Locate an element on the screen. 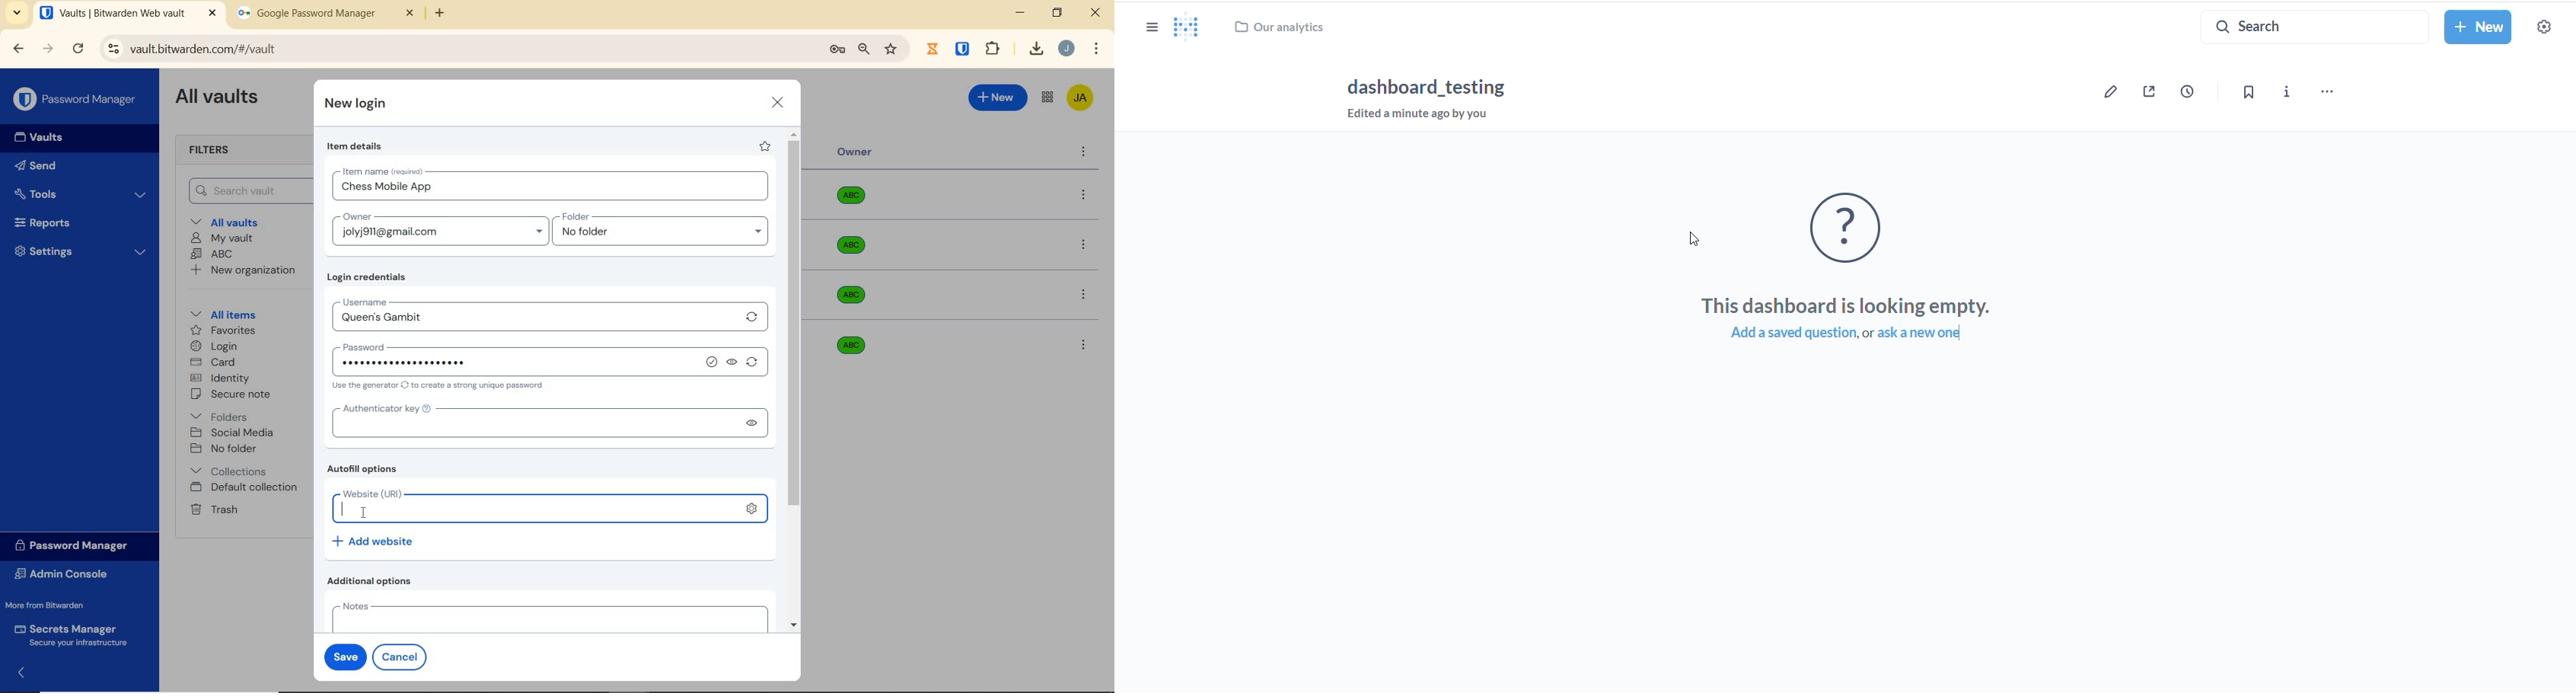 The height and width of the screenshot is (700, 2576). forward is located at coordinates (48, 48).